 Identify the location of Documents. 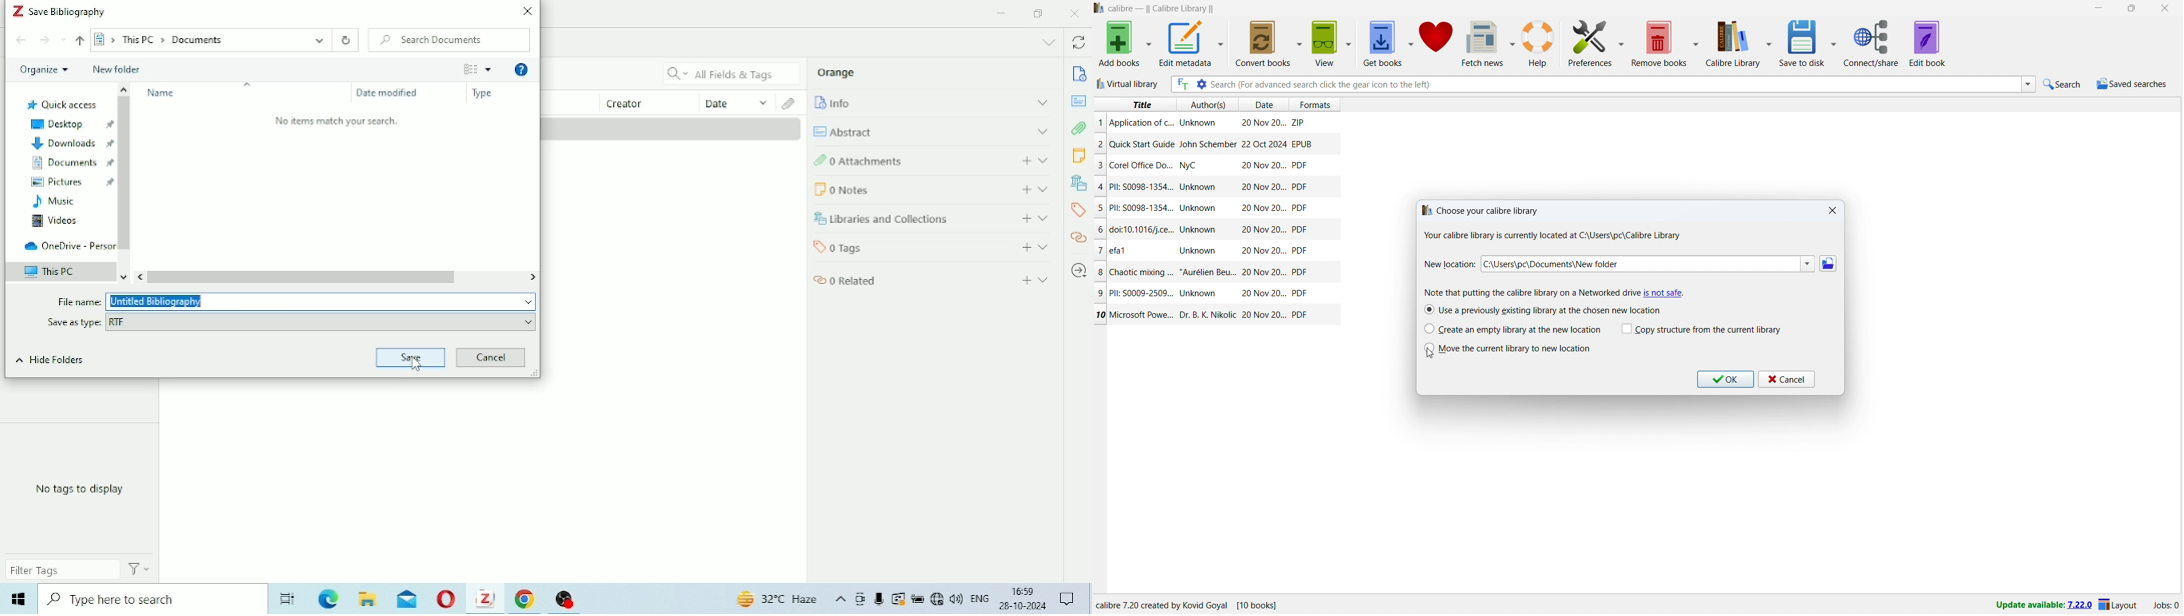
(72, 163).